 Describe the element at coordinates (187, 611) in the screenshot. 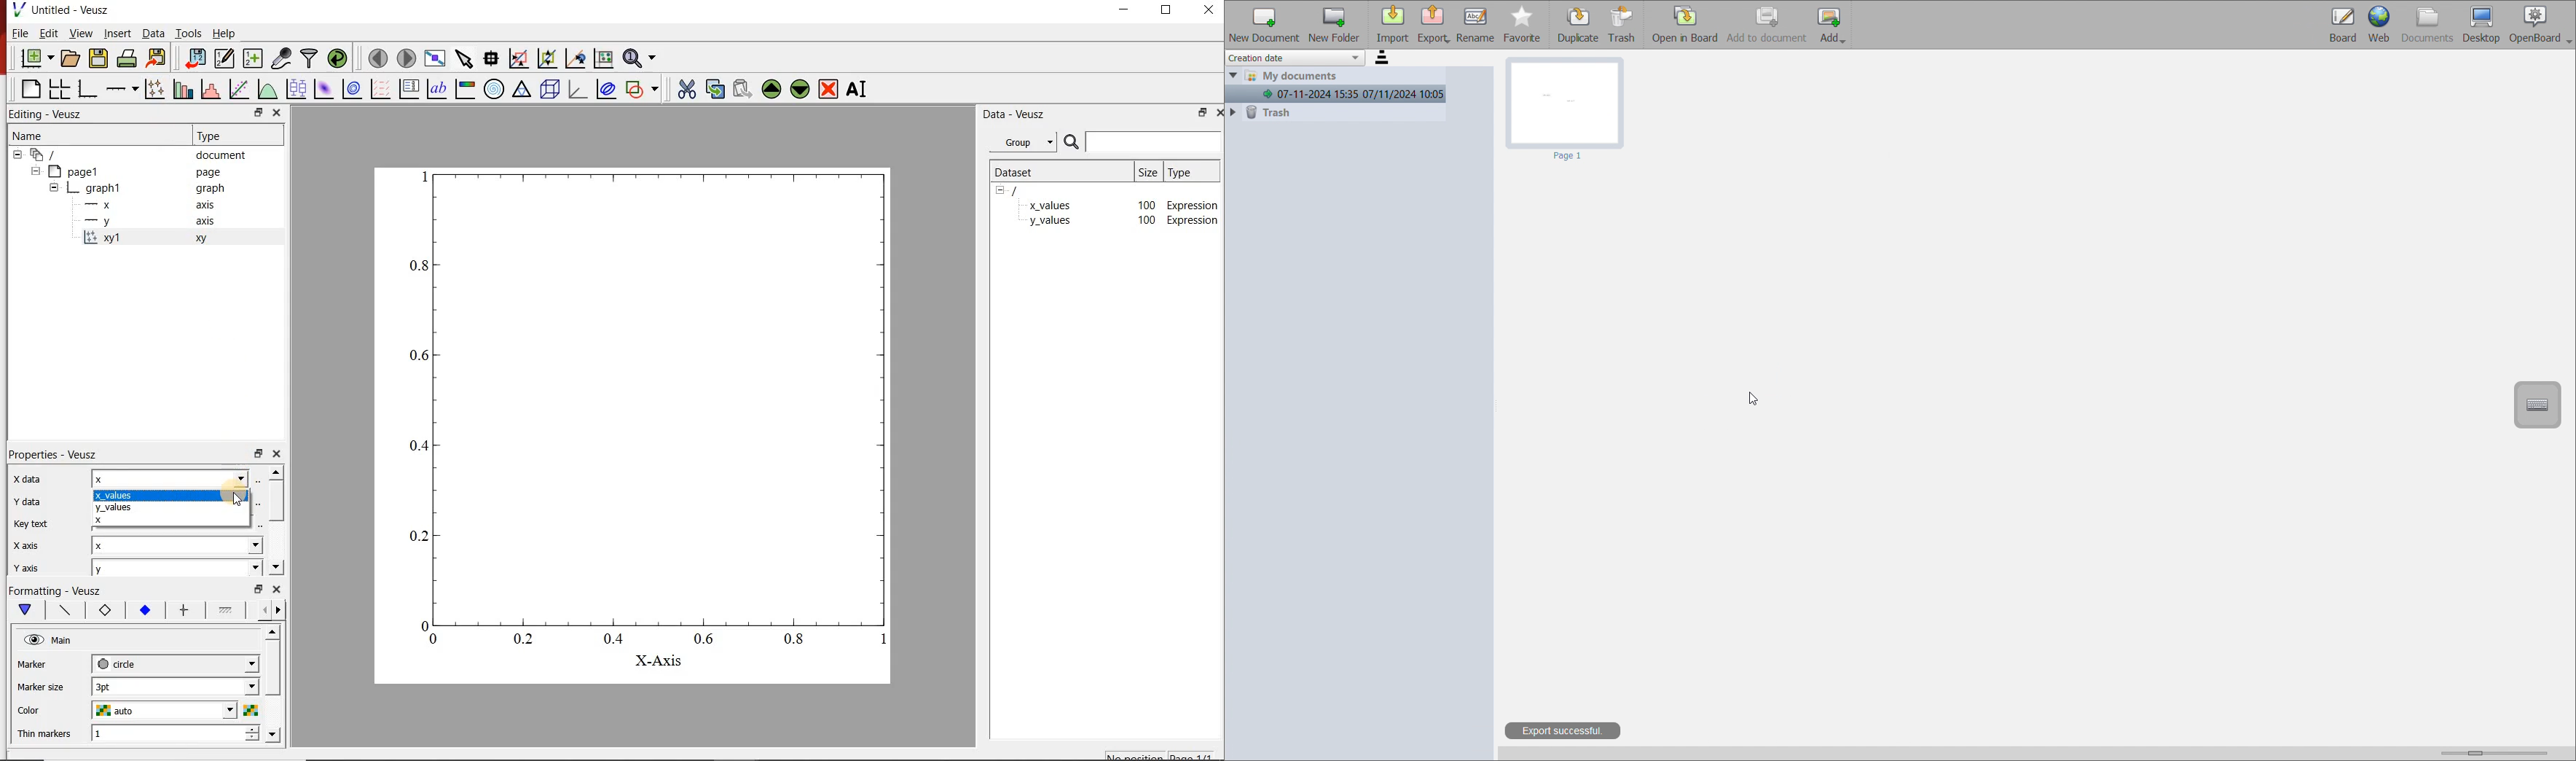

I see `error bar line` at that location.